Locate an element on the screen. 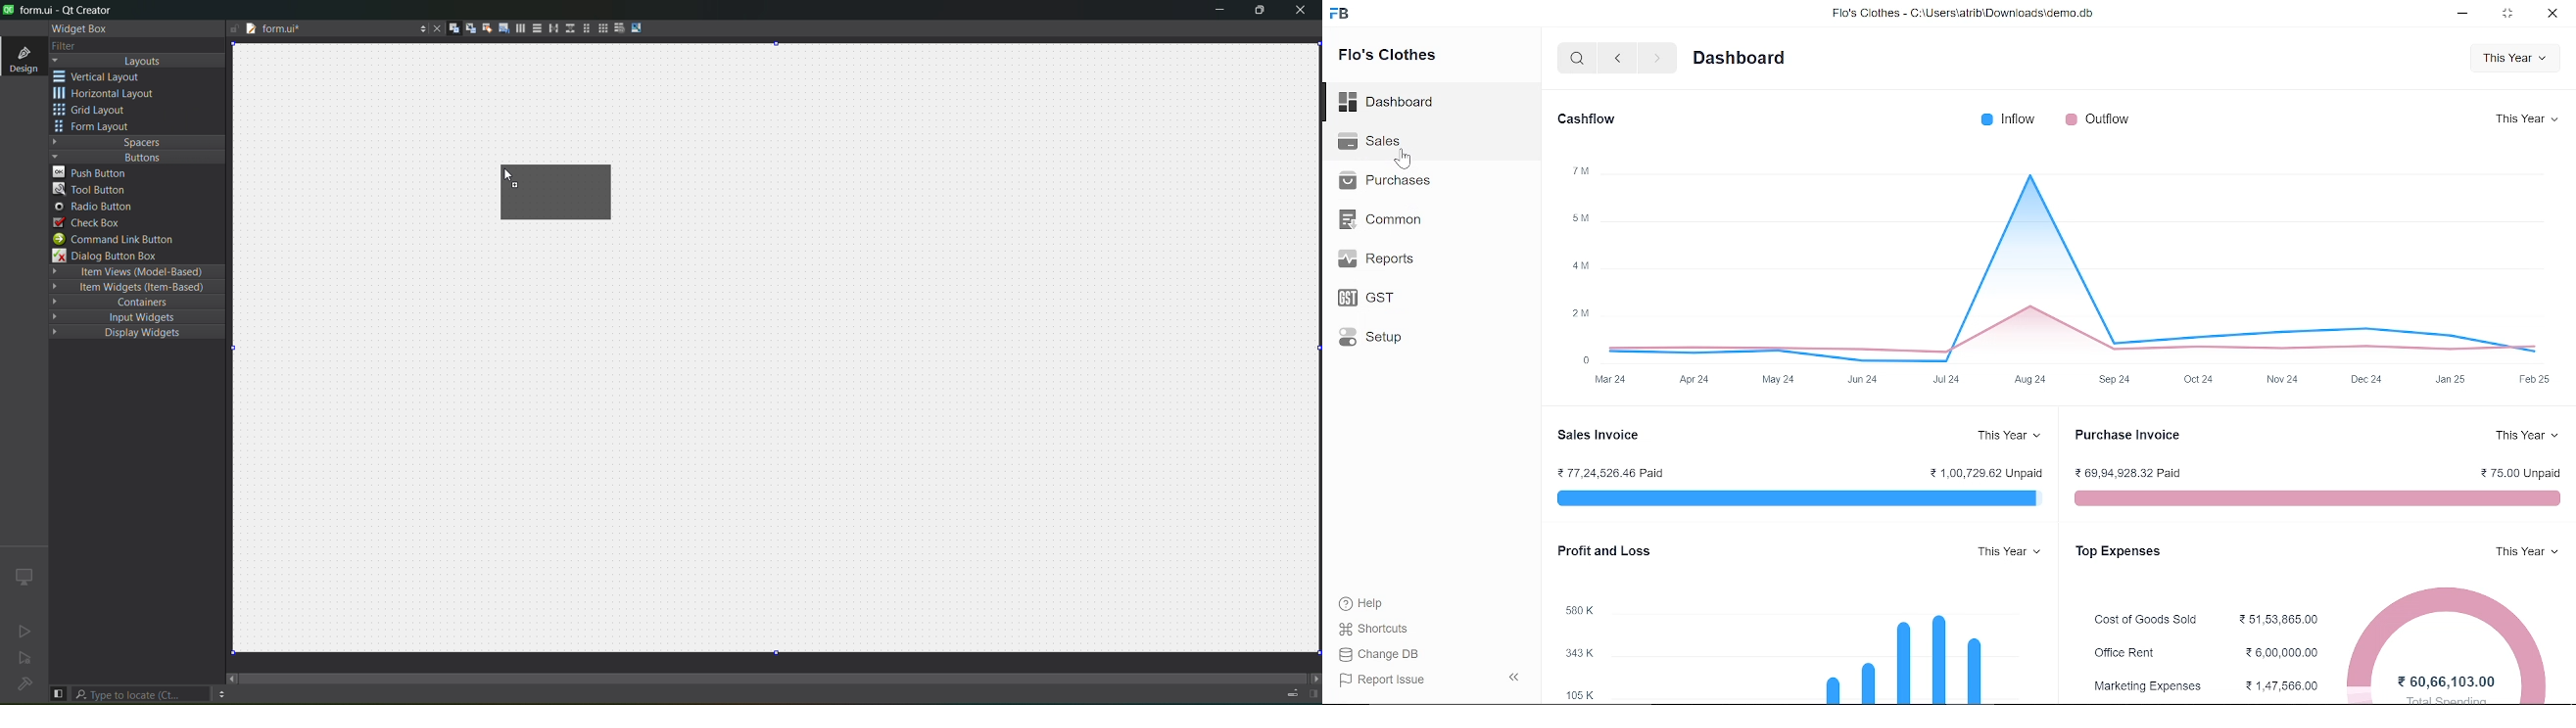 The image size is (2576, 728). Top Expenses is located at coordinates (2119, 552).